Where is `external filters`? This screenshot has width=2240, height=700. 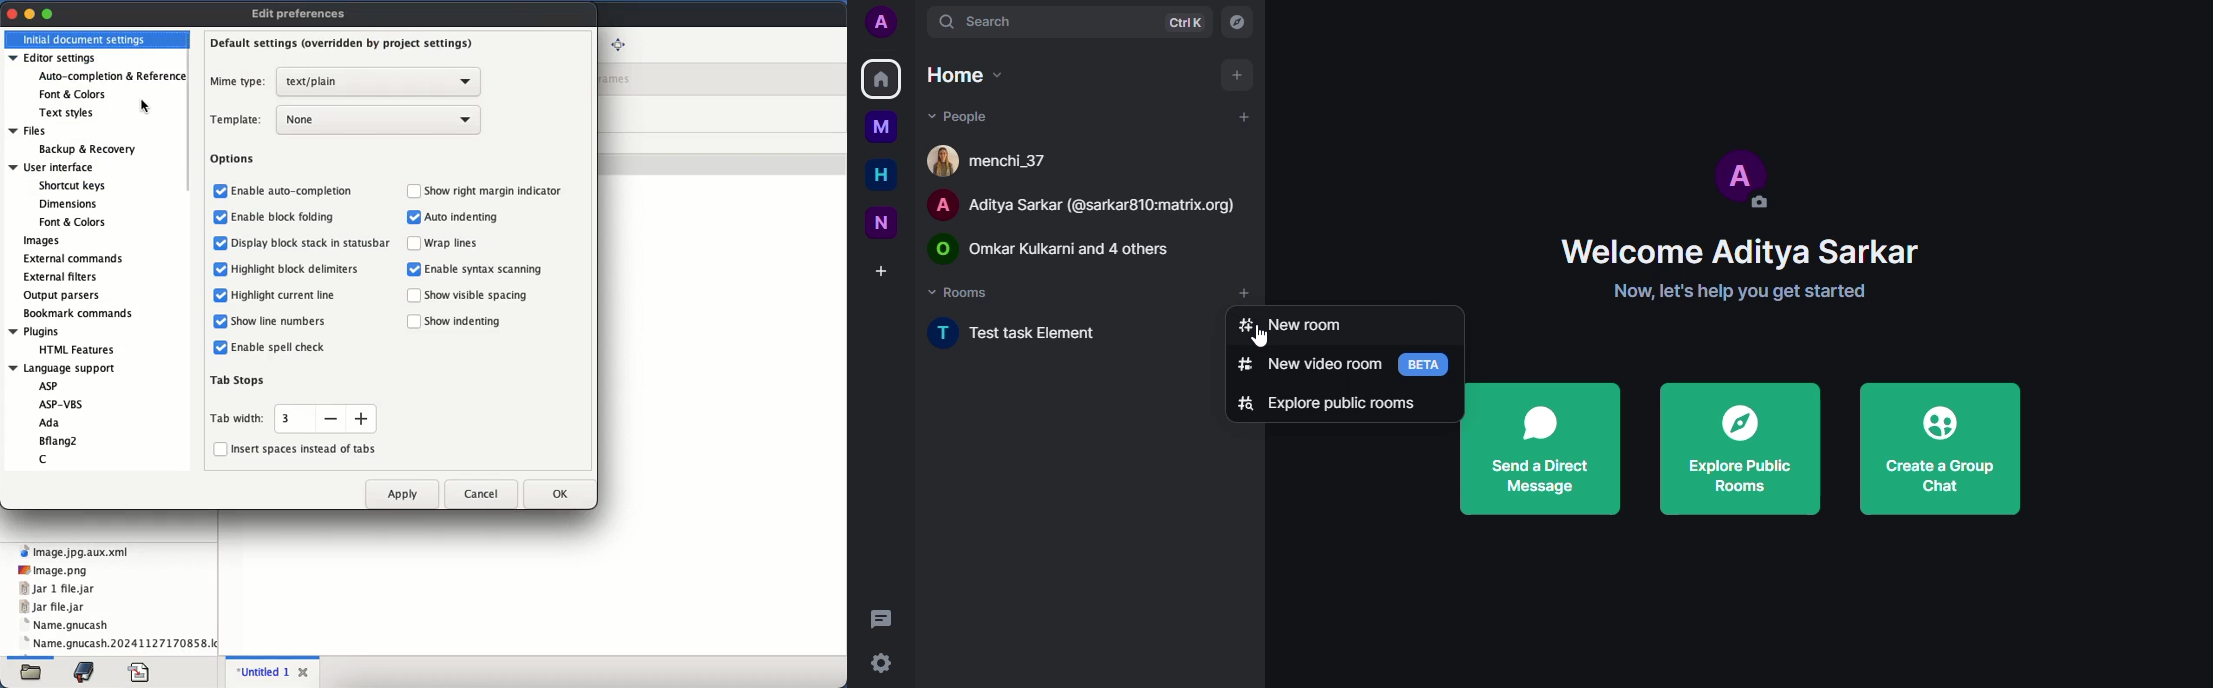
external filters is located at coordinates (60, 276).